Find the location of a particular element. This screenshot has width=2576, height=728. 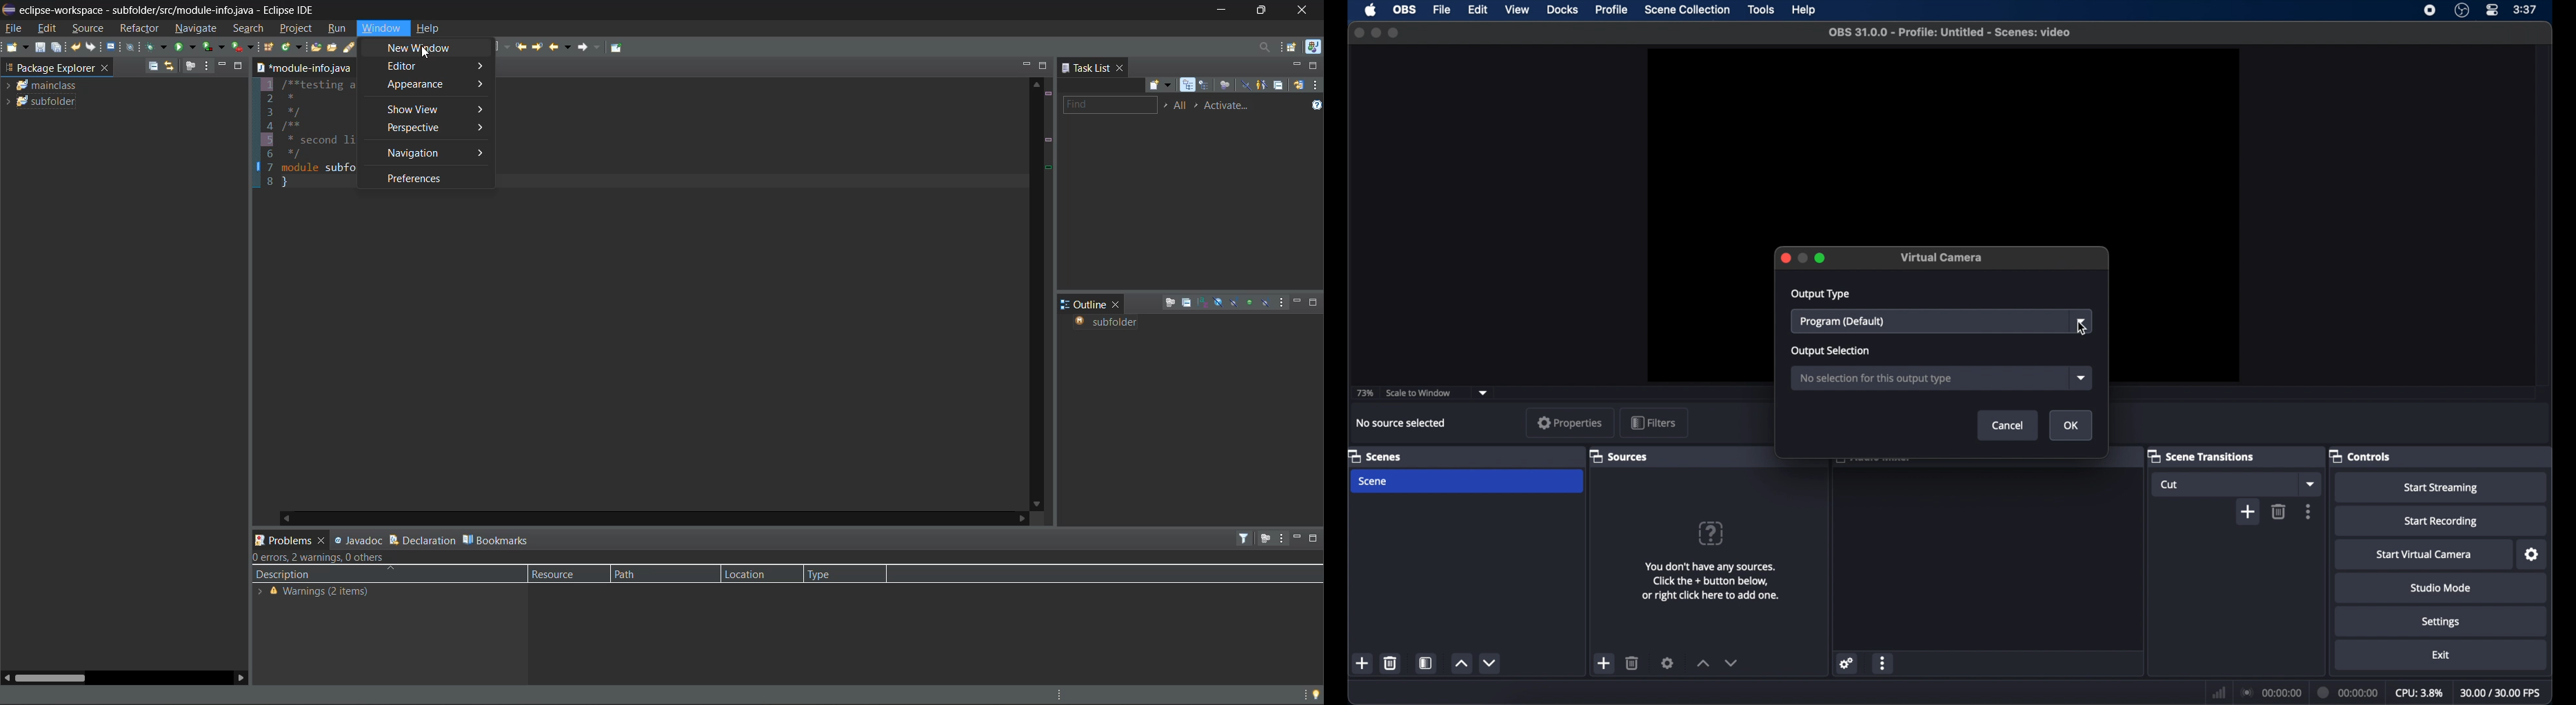

file is located at coordinates (18, 29).